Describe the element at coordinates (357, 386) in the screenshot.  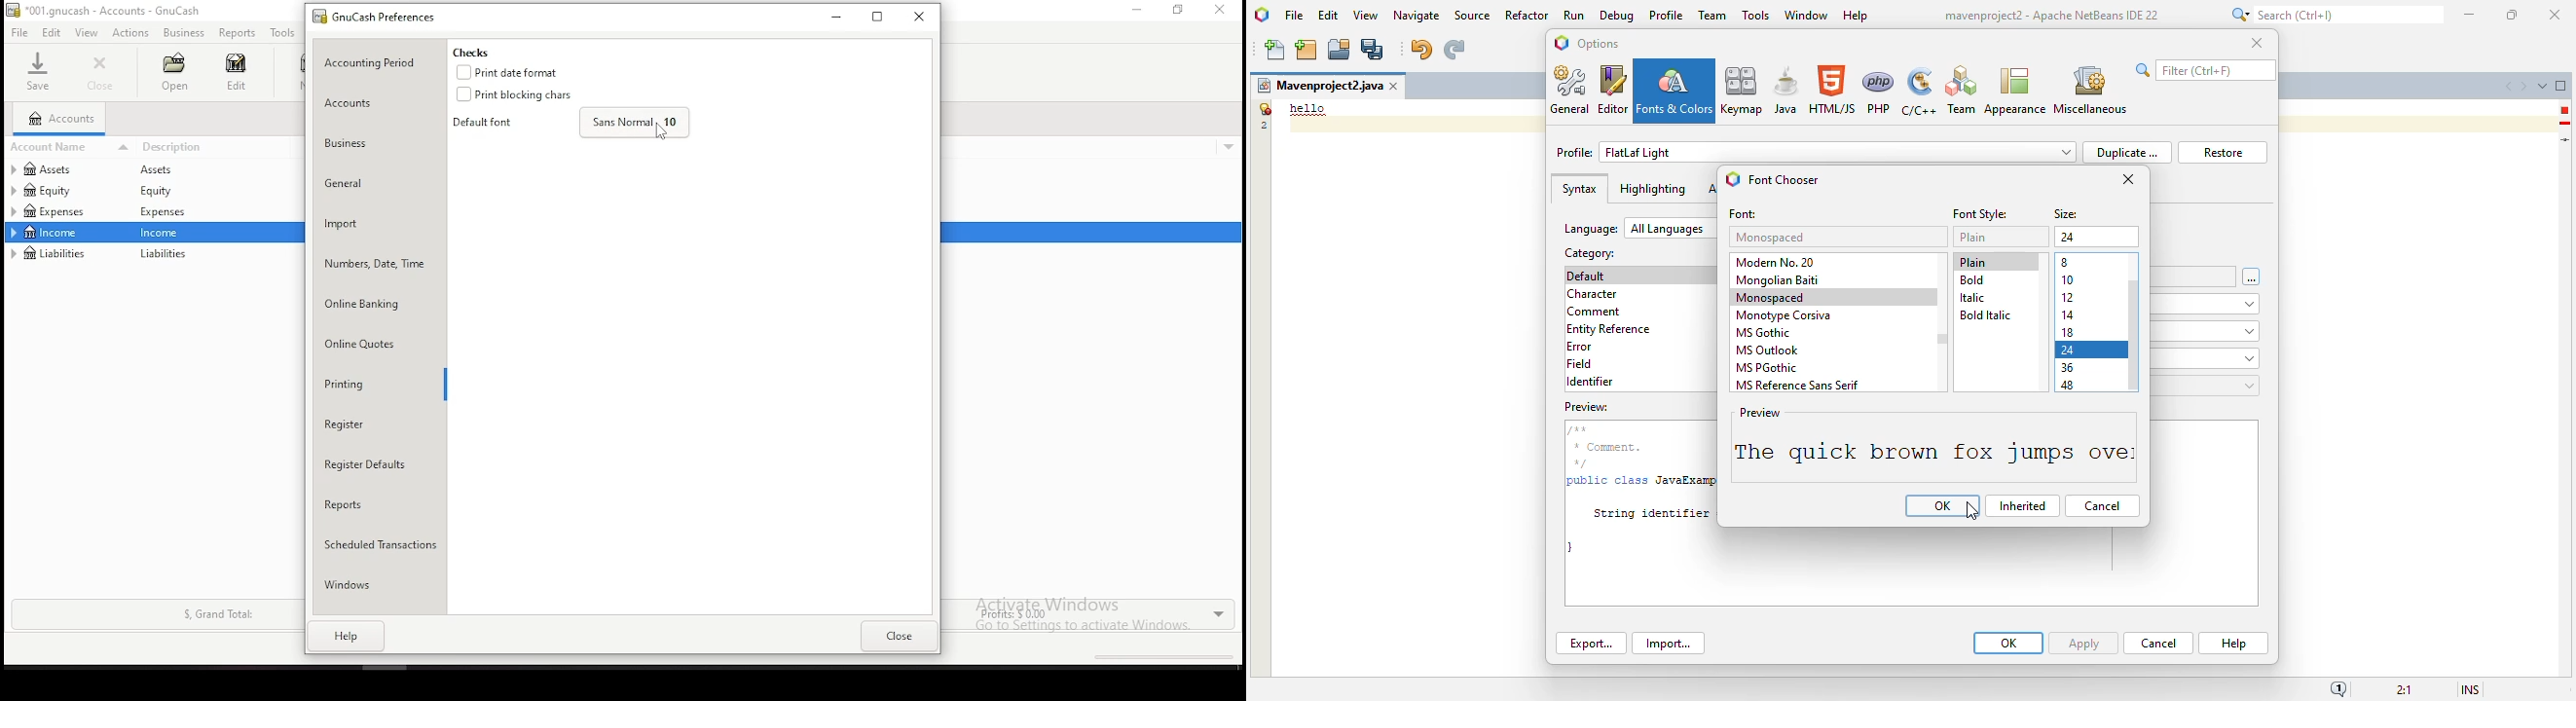
I see `printing` at that location.